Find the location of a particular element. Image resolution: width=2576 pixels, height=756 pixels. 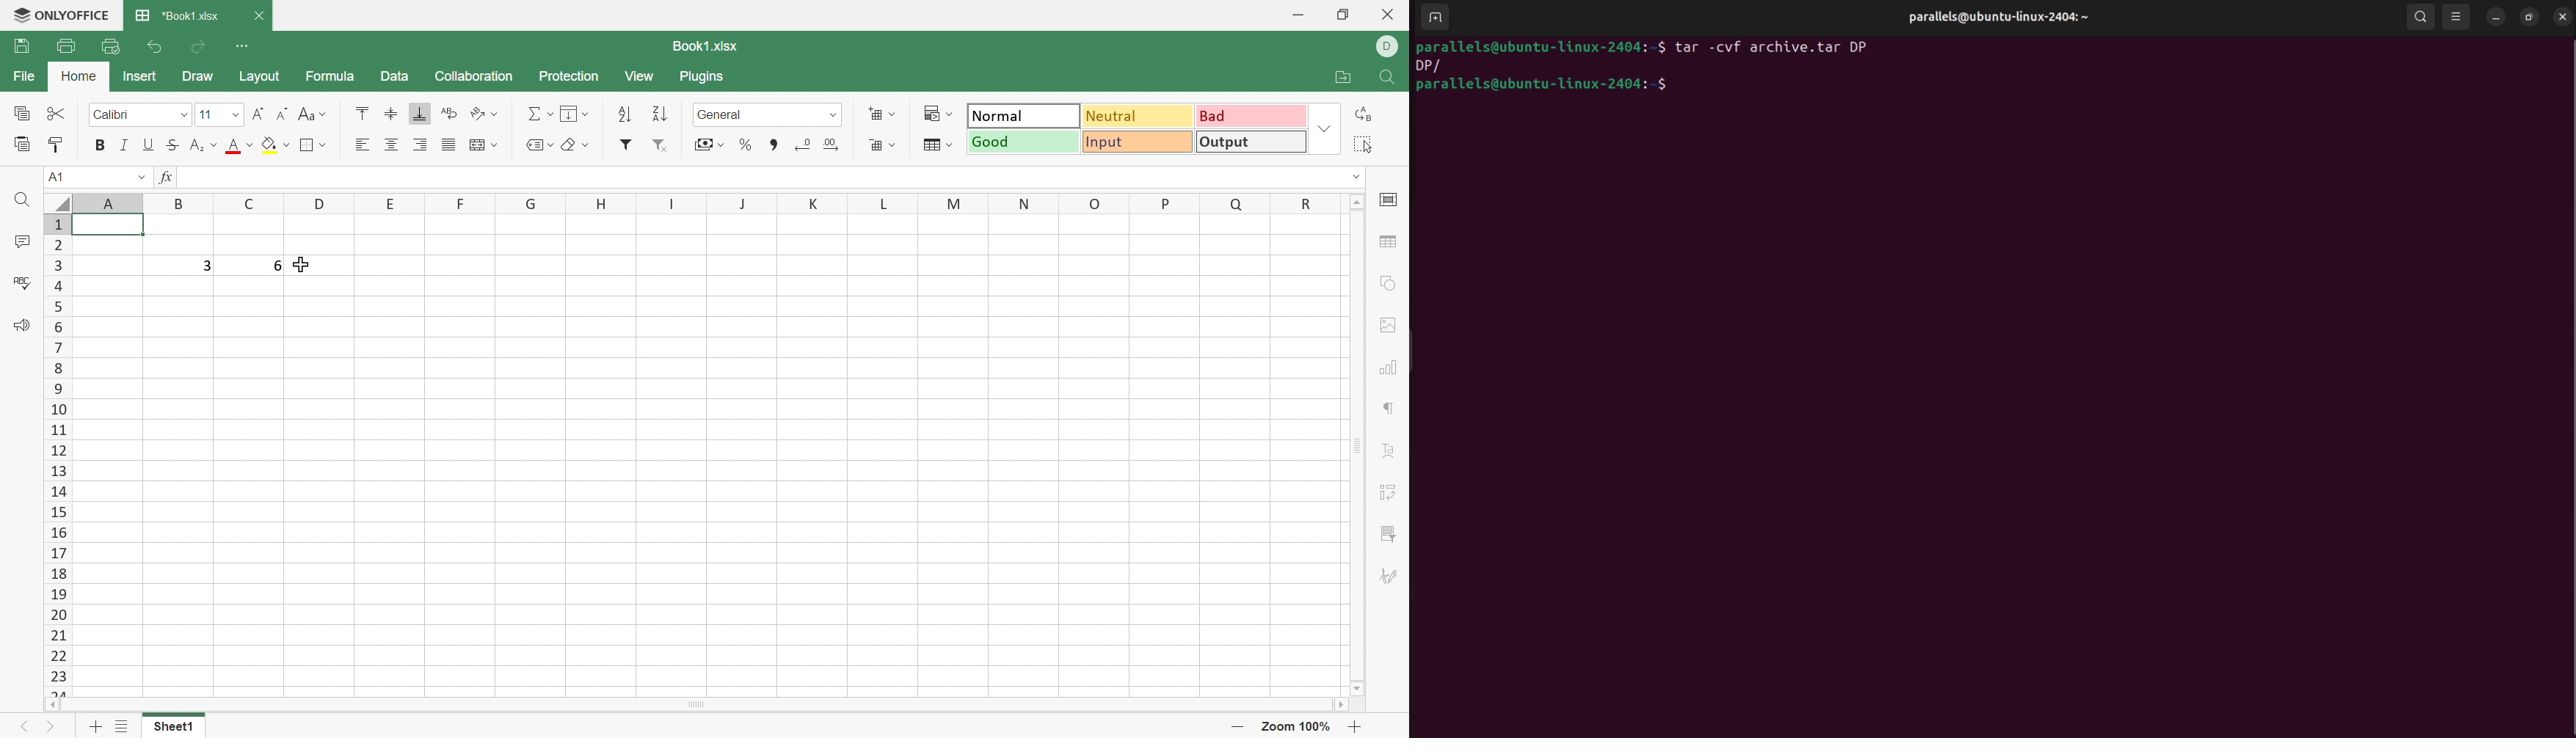

Draw is located at coordinates (197, 75).